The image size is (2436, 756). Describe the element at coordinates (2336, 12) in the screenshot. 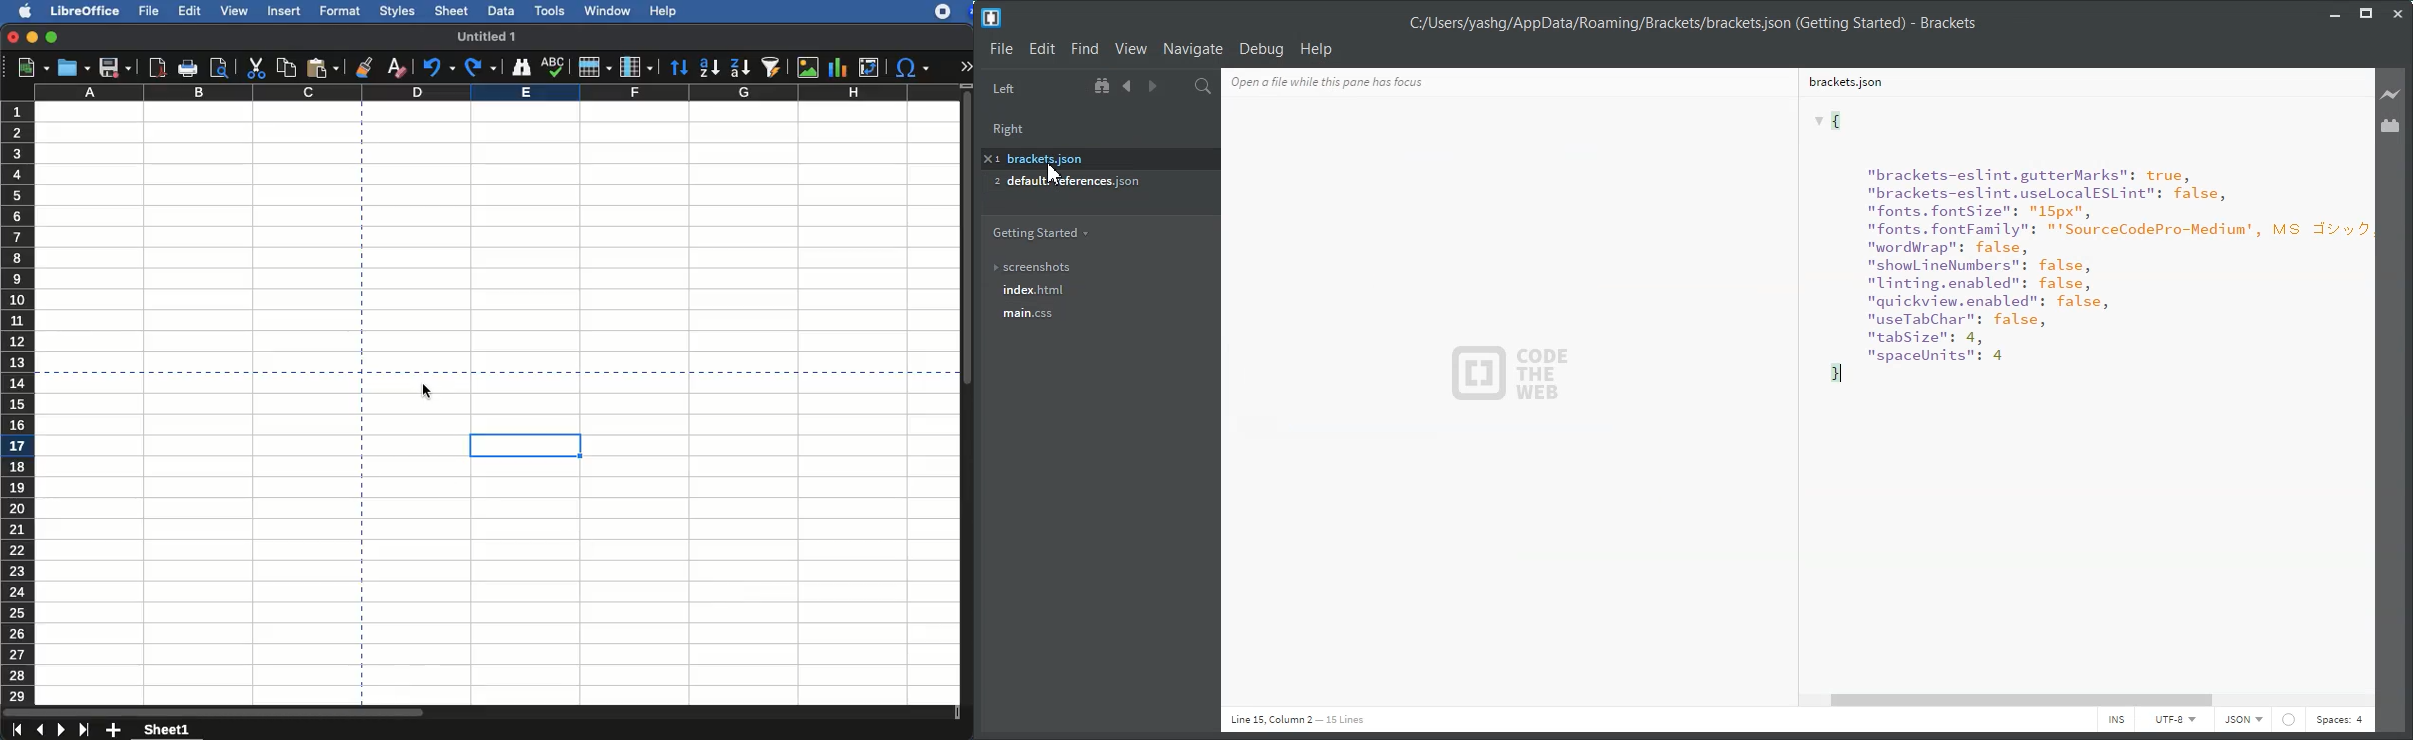

I see `Minimize` at that location.